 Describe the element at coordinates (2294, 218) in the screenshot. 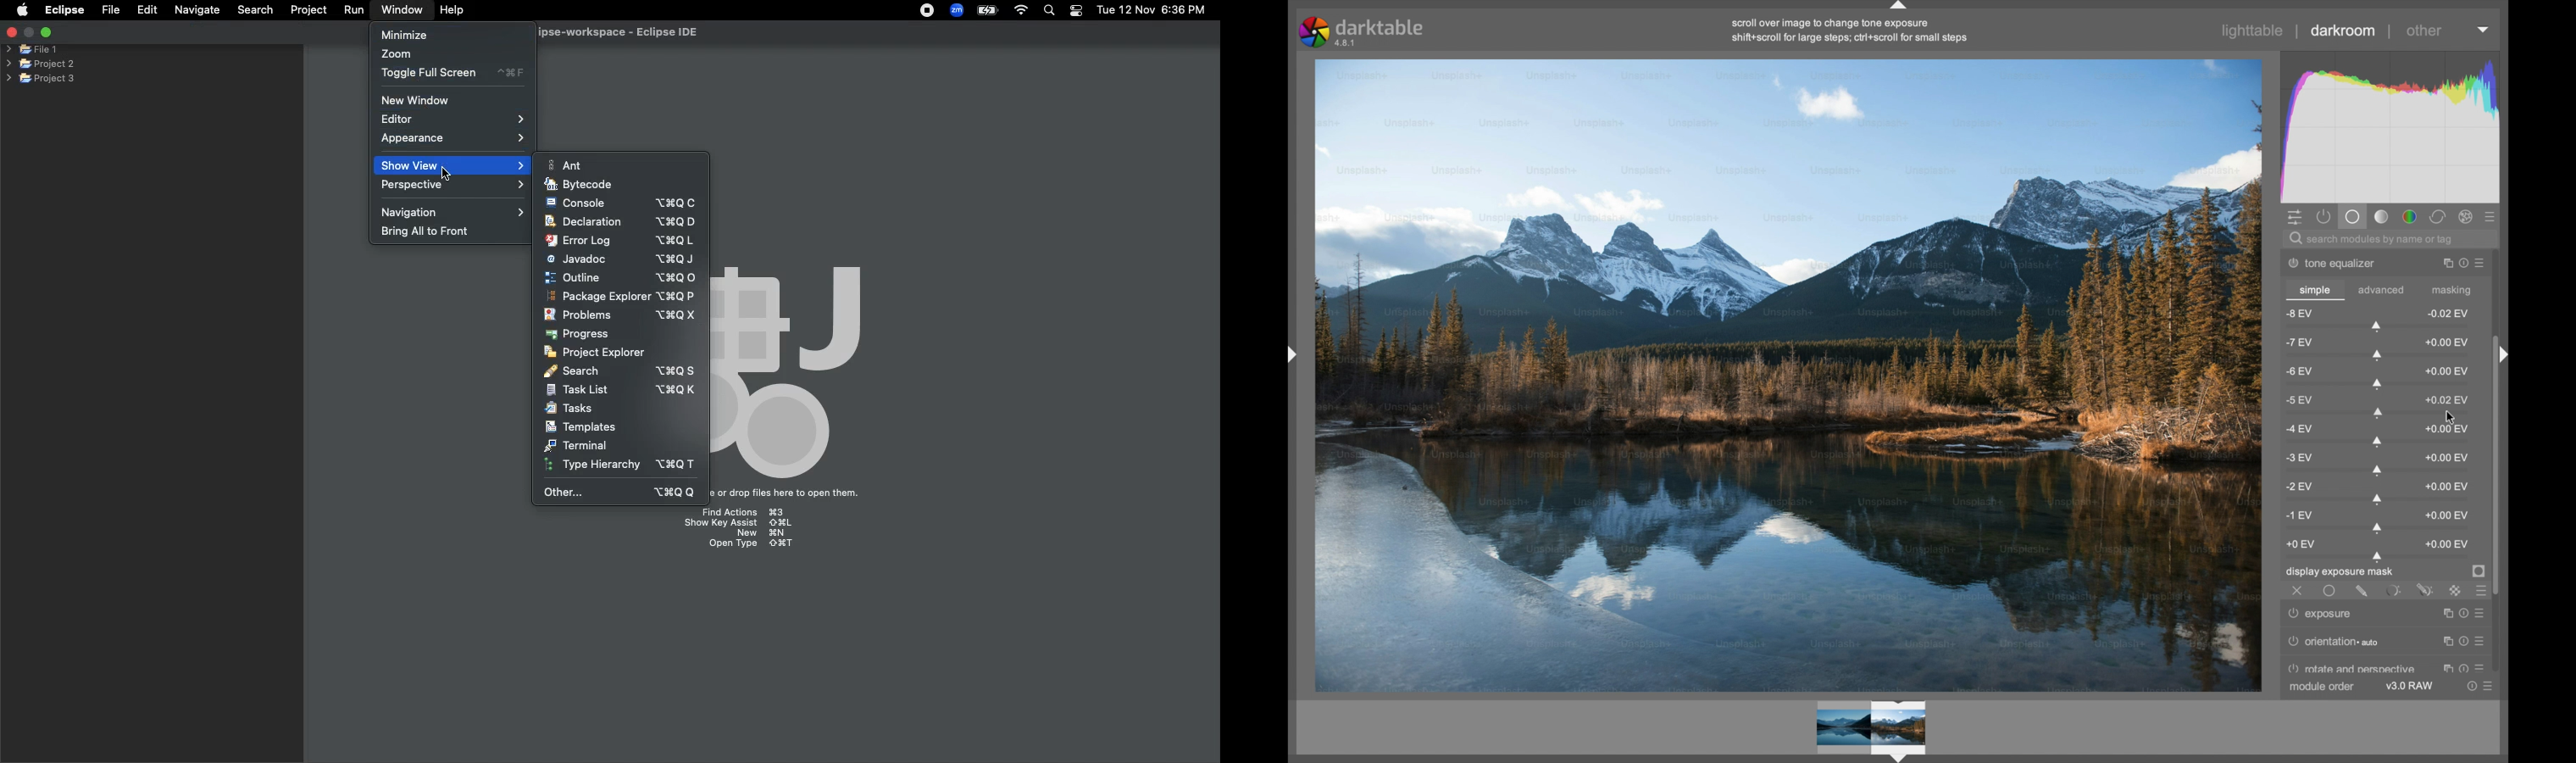

I see `show quick access panel` at that location.